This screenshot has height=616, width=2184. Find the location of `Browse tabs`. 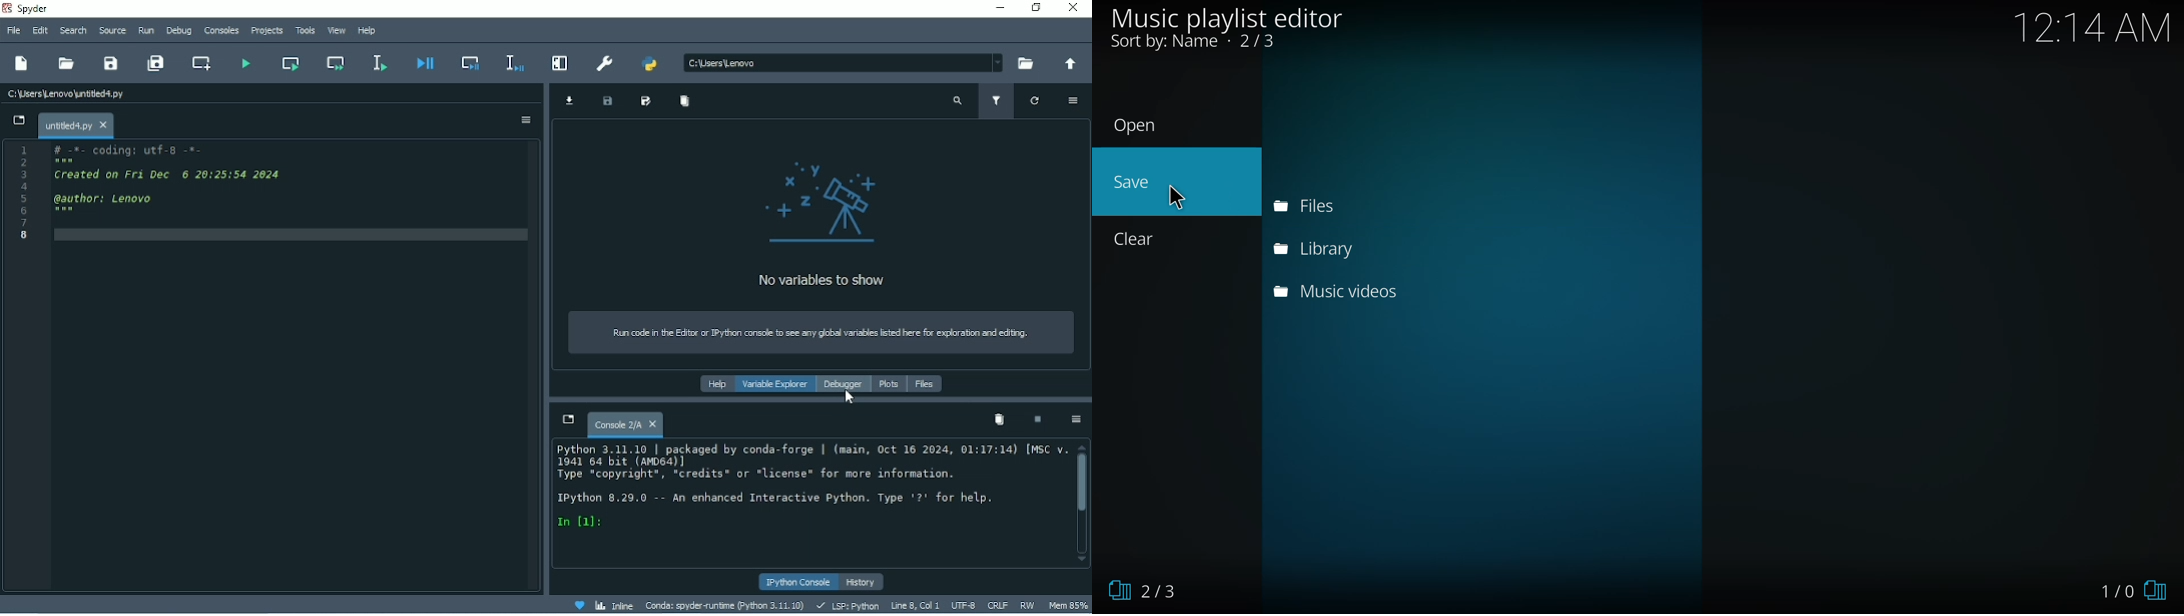

Browse tabs is located at coordinates (17, 120).